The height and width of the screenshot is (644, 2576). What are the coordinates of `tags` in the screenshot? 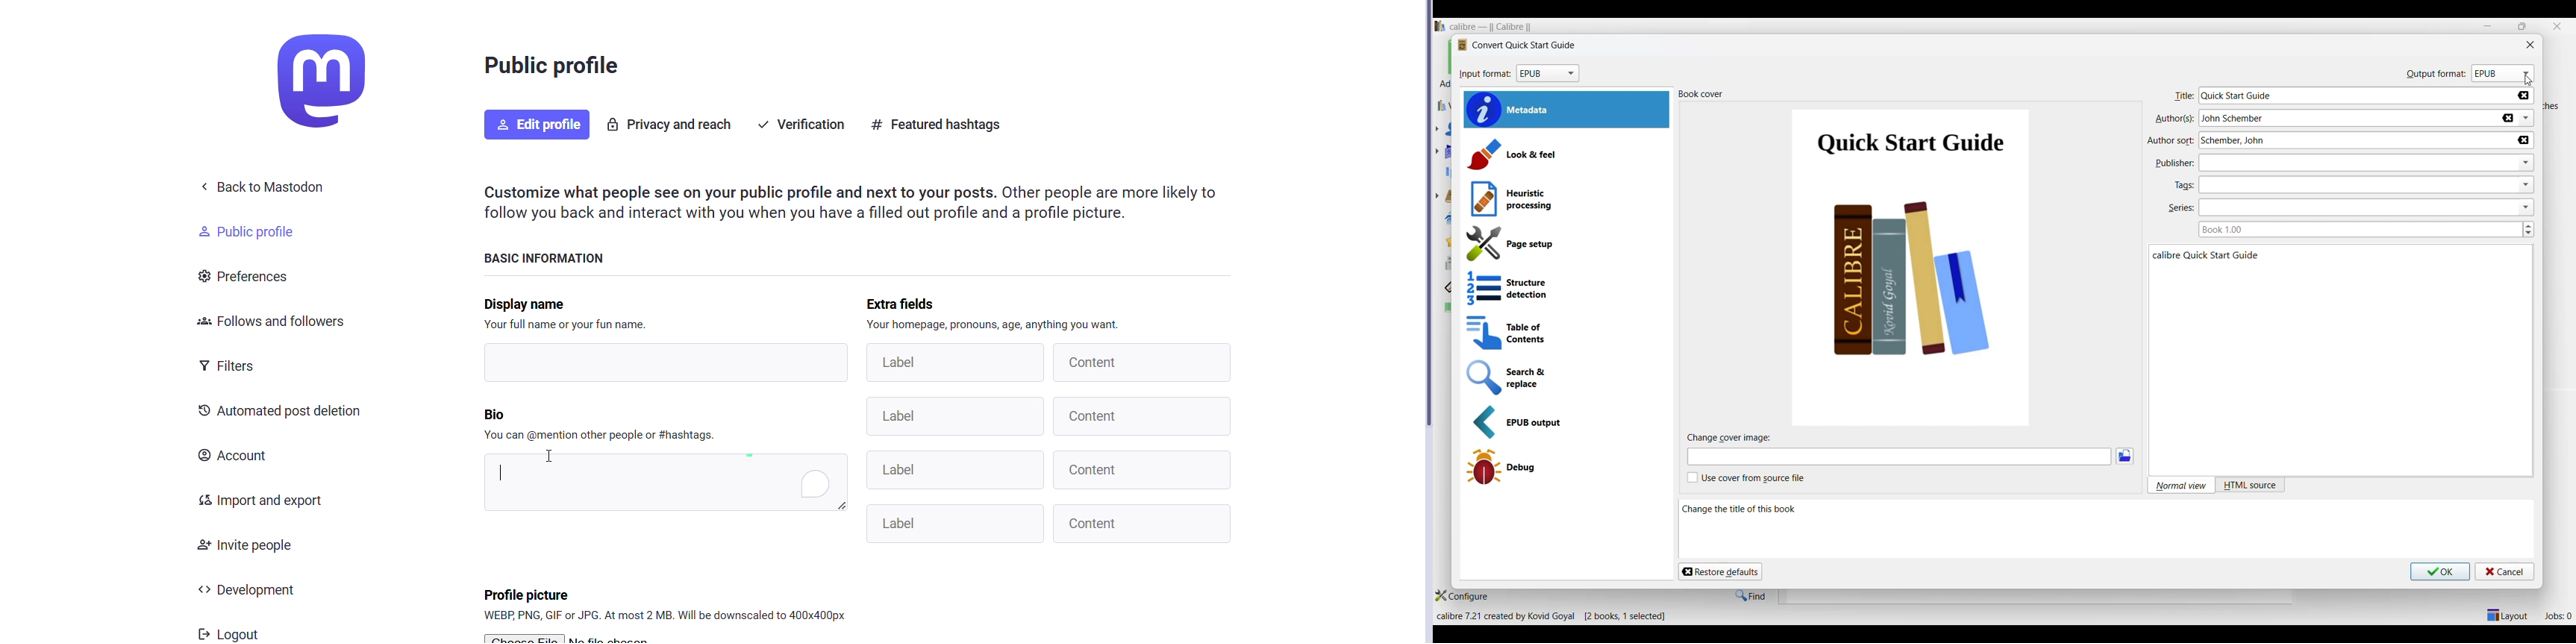 It's located at (2184, 185).